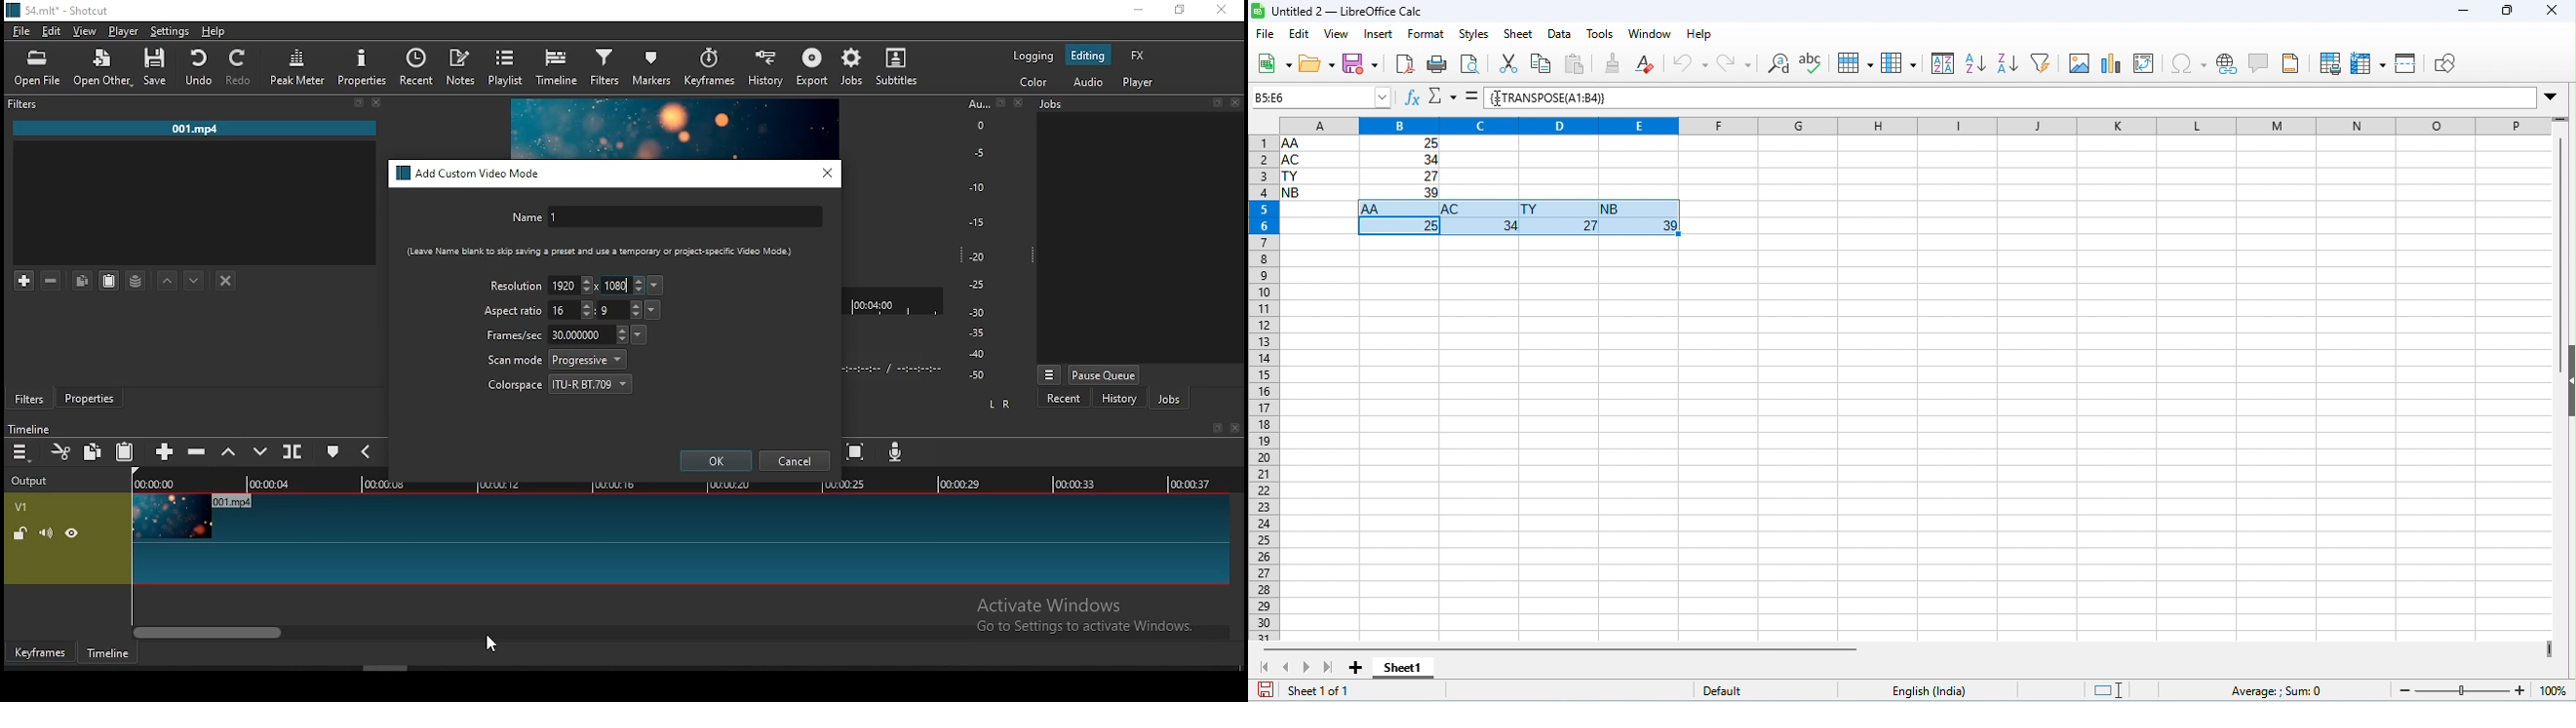  What do you see at coordinates (653, 65) in the screenshot?
I see `markers` at bounding box center [653, 65].